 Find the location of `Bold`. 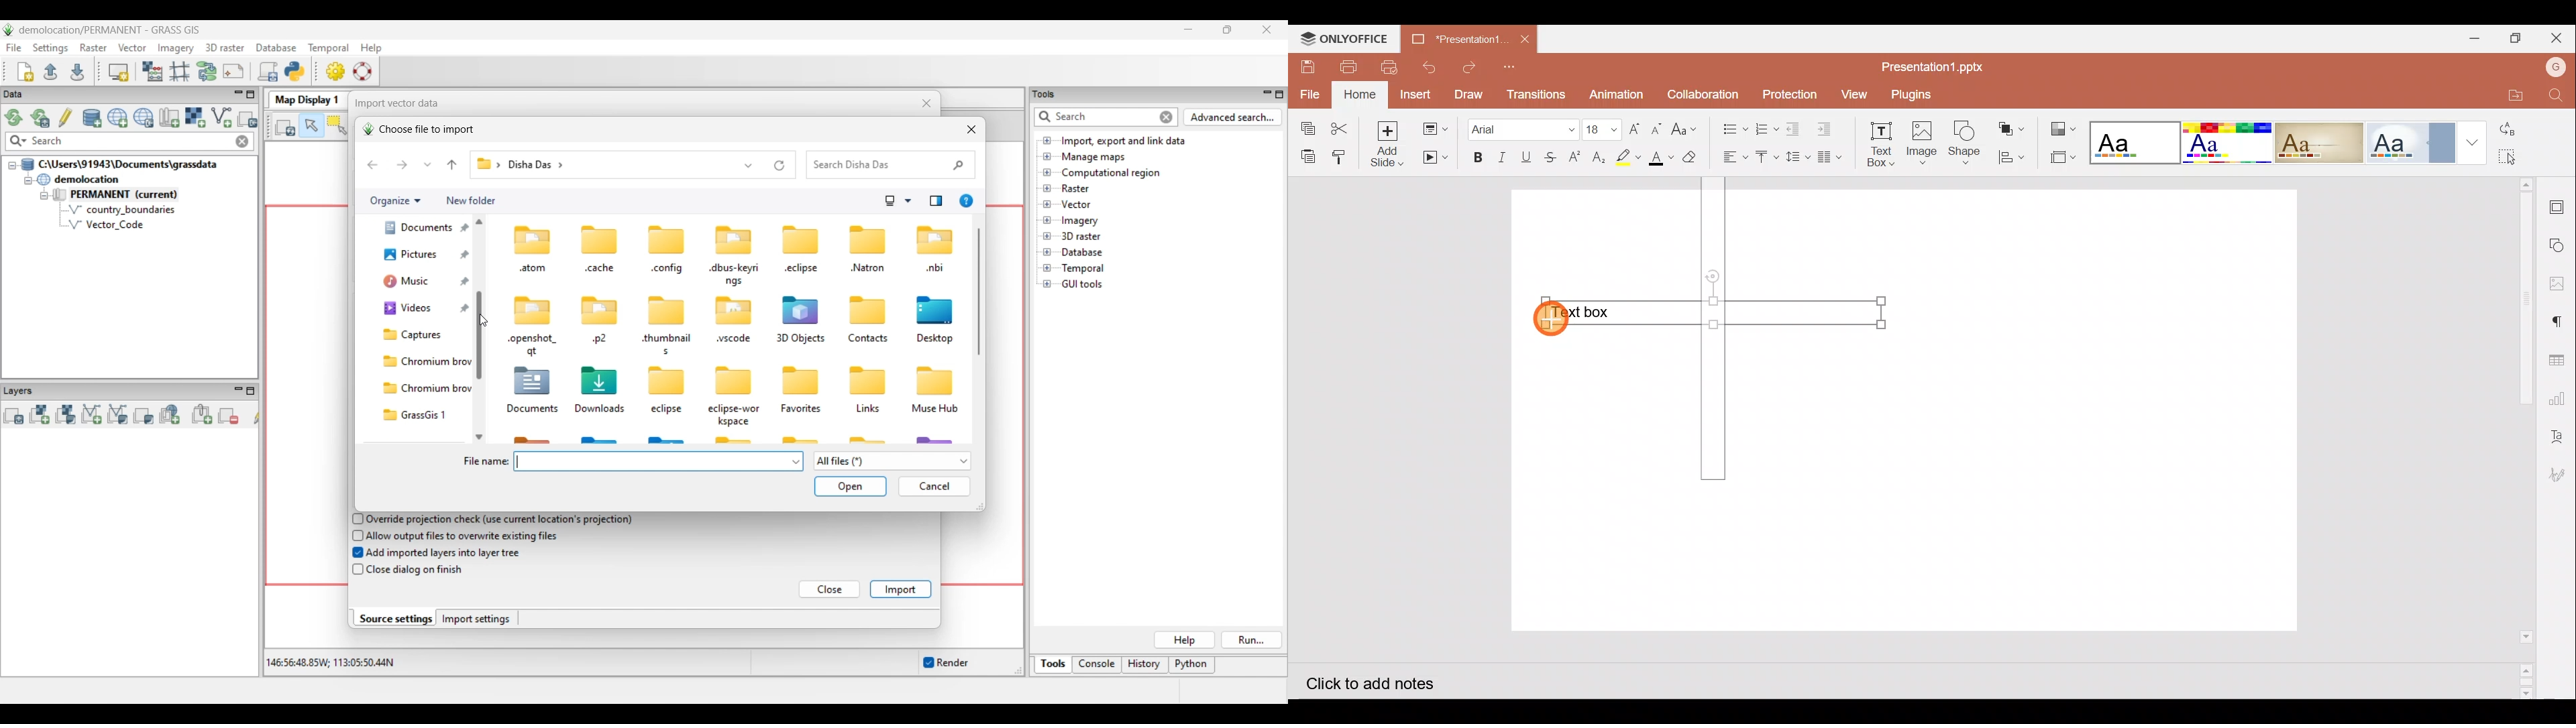

Bold is located at coordinates (1472, 158).